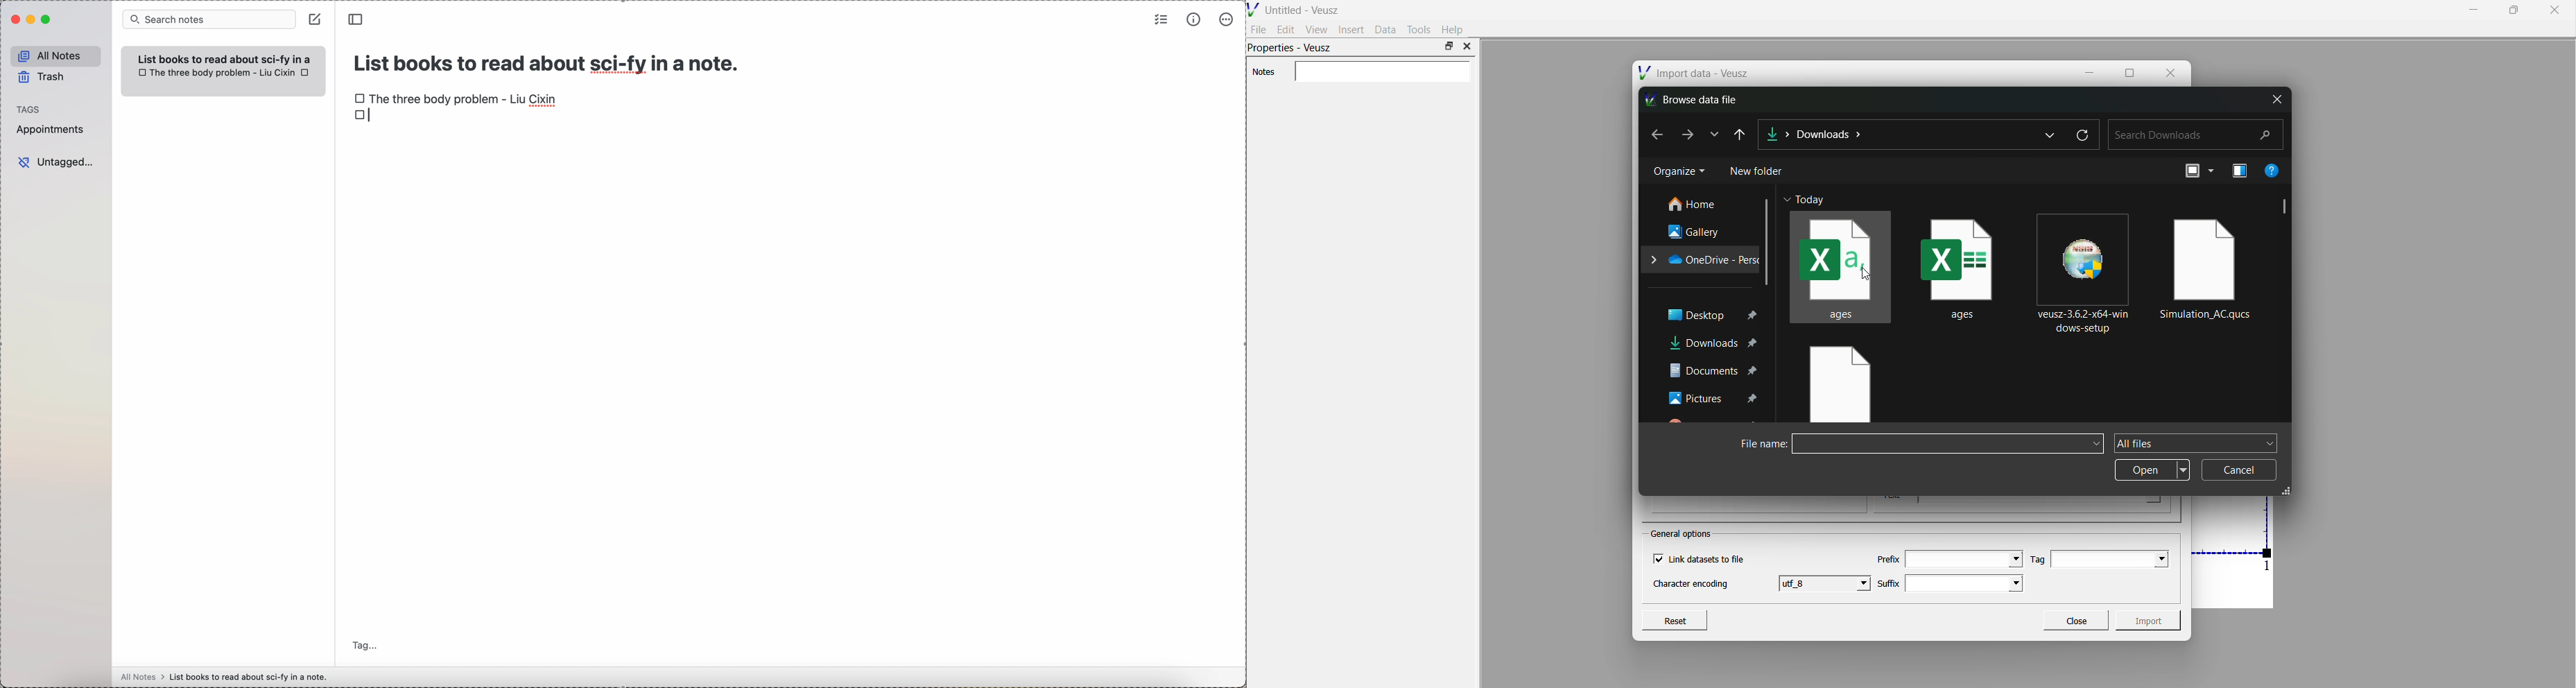 Image resolution: width=2576 pixels, height=700 pixels. What do you see at coordinates (53, 54) in the screenshot?
I see `all notes` at bounding box center [53, 54].